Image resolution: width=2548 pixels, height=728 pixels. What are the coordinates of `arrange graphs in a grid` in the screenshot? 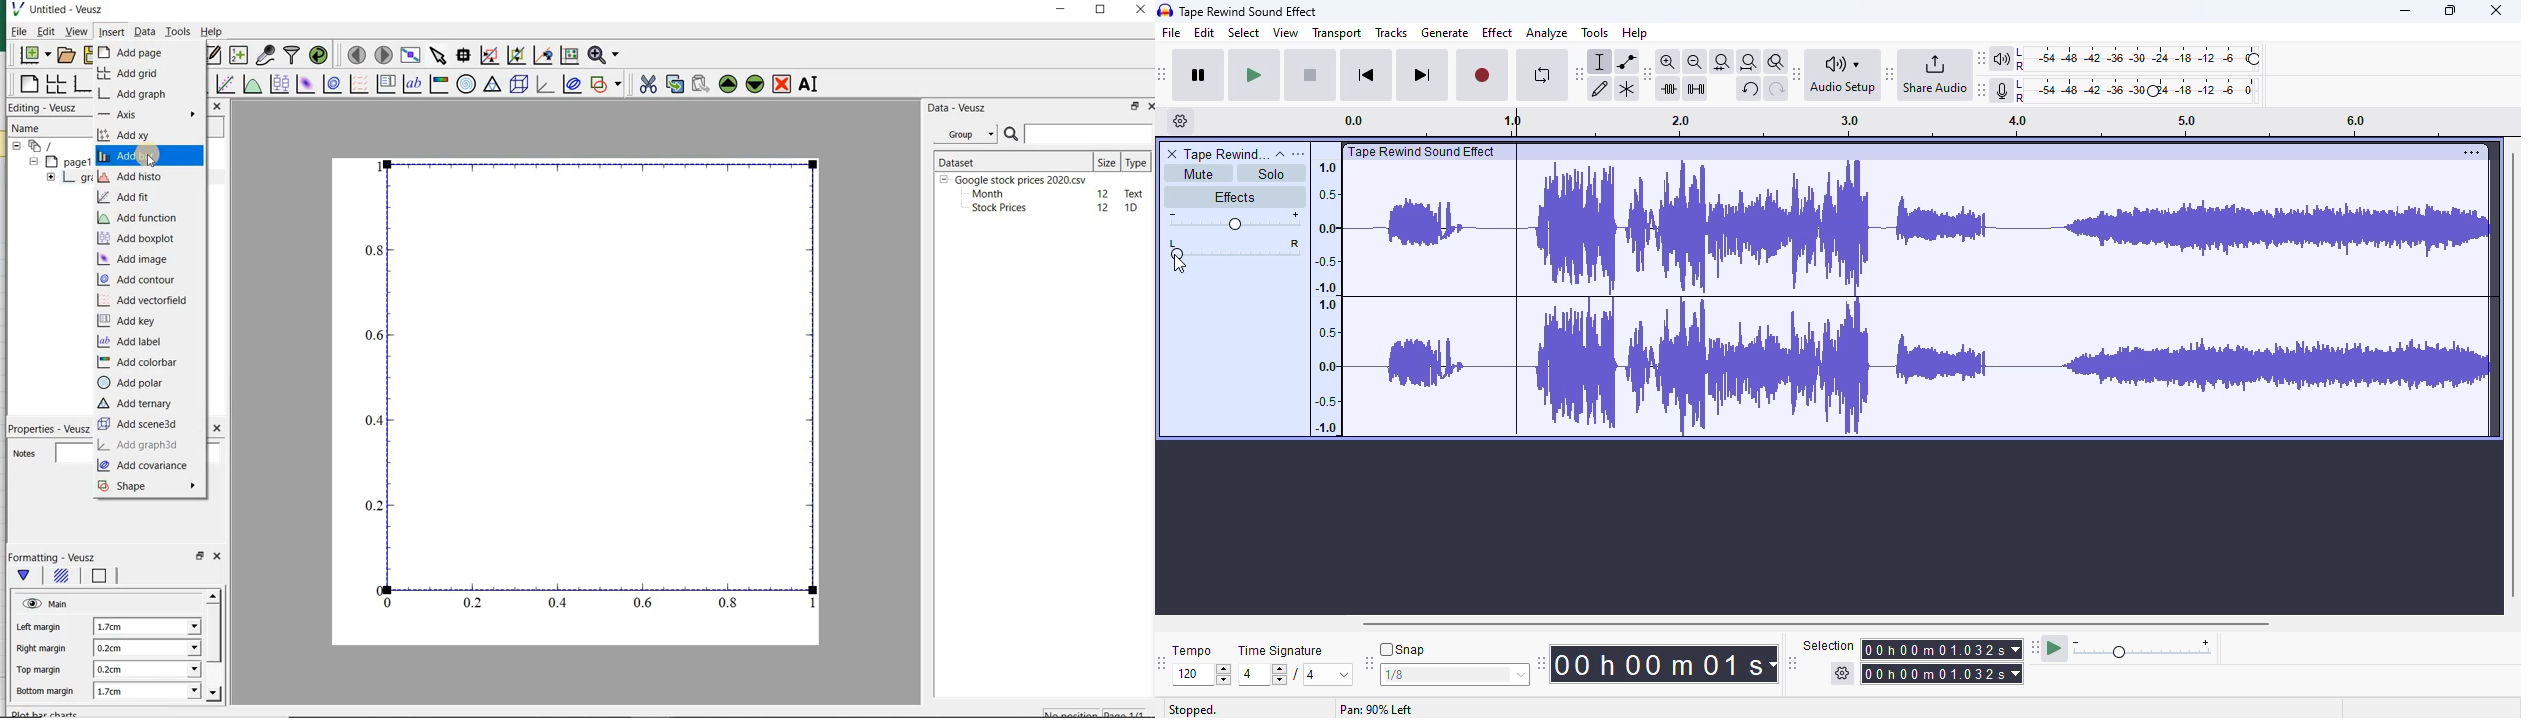 It's located at (54, 85).